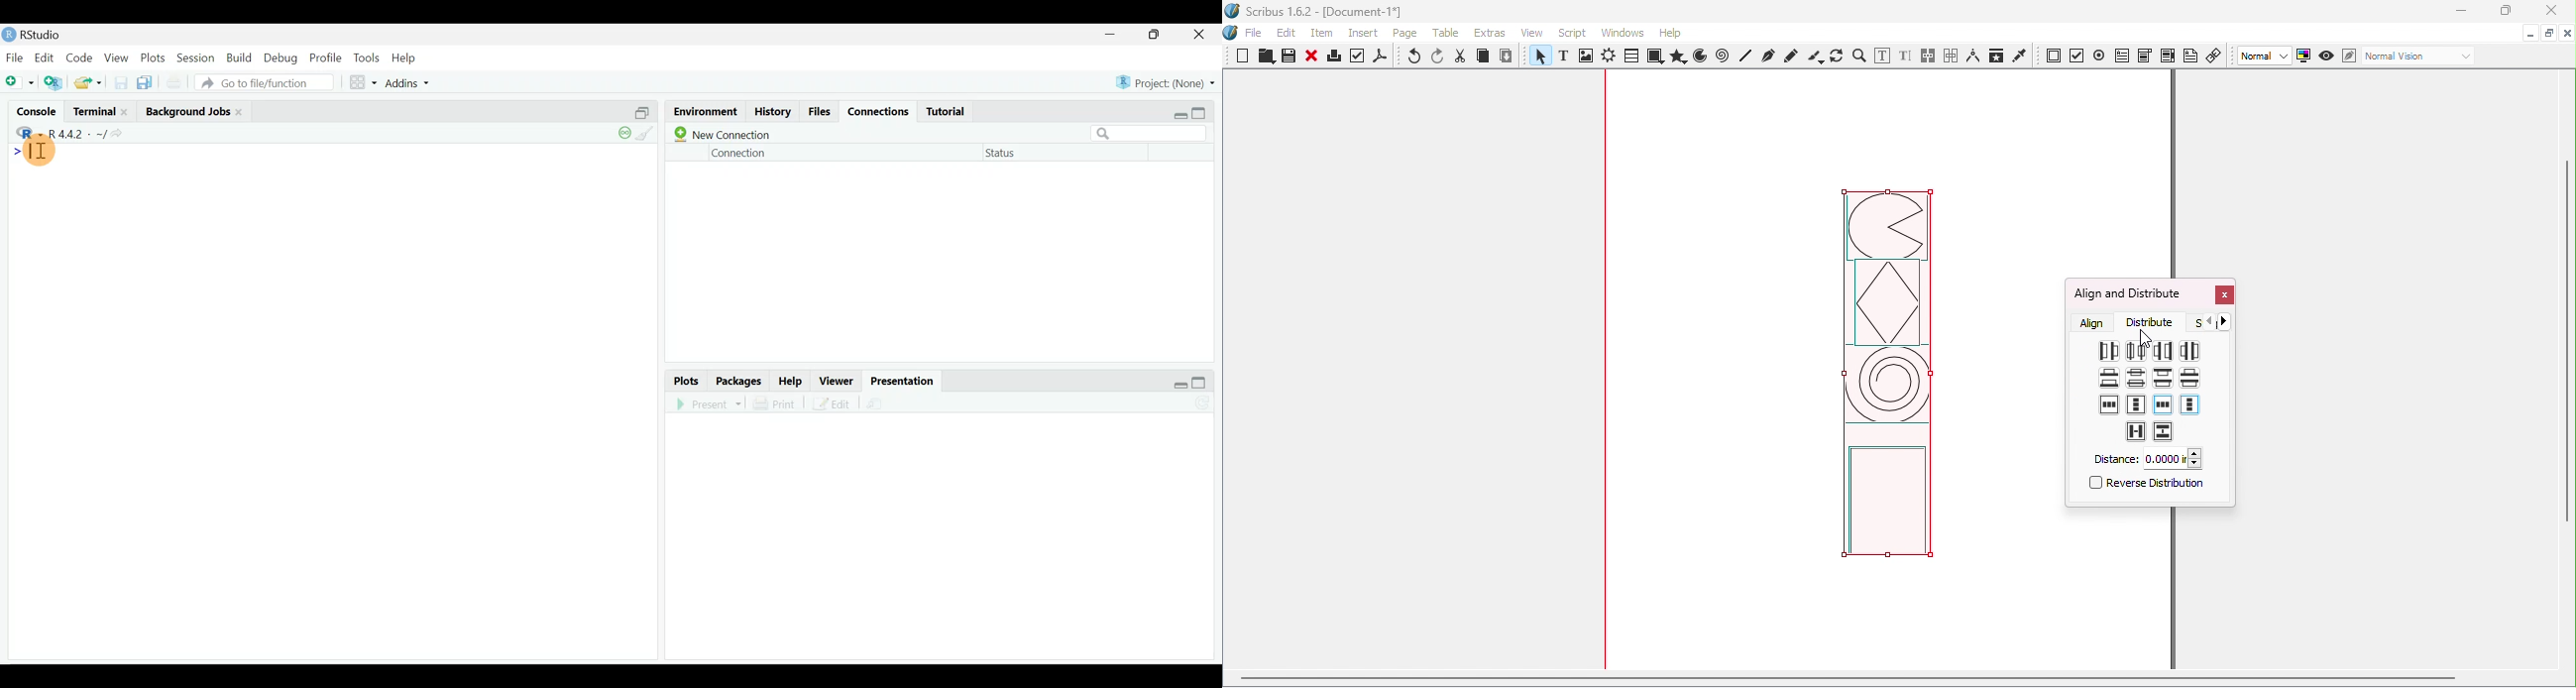  I want to click on Go forward, so click(2228, 321).